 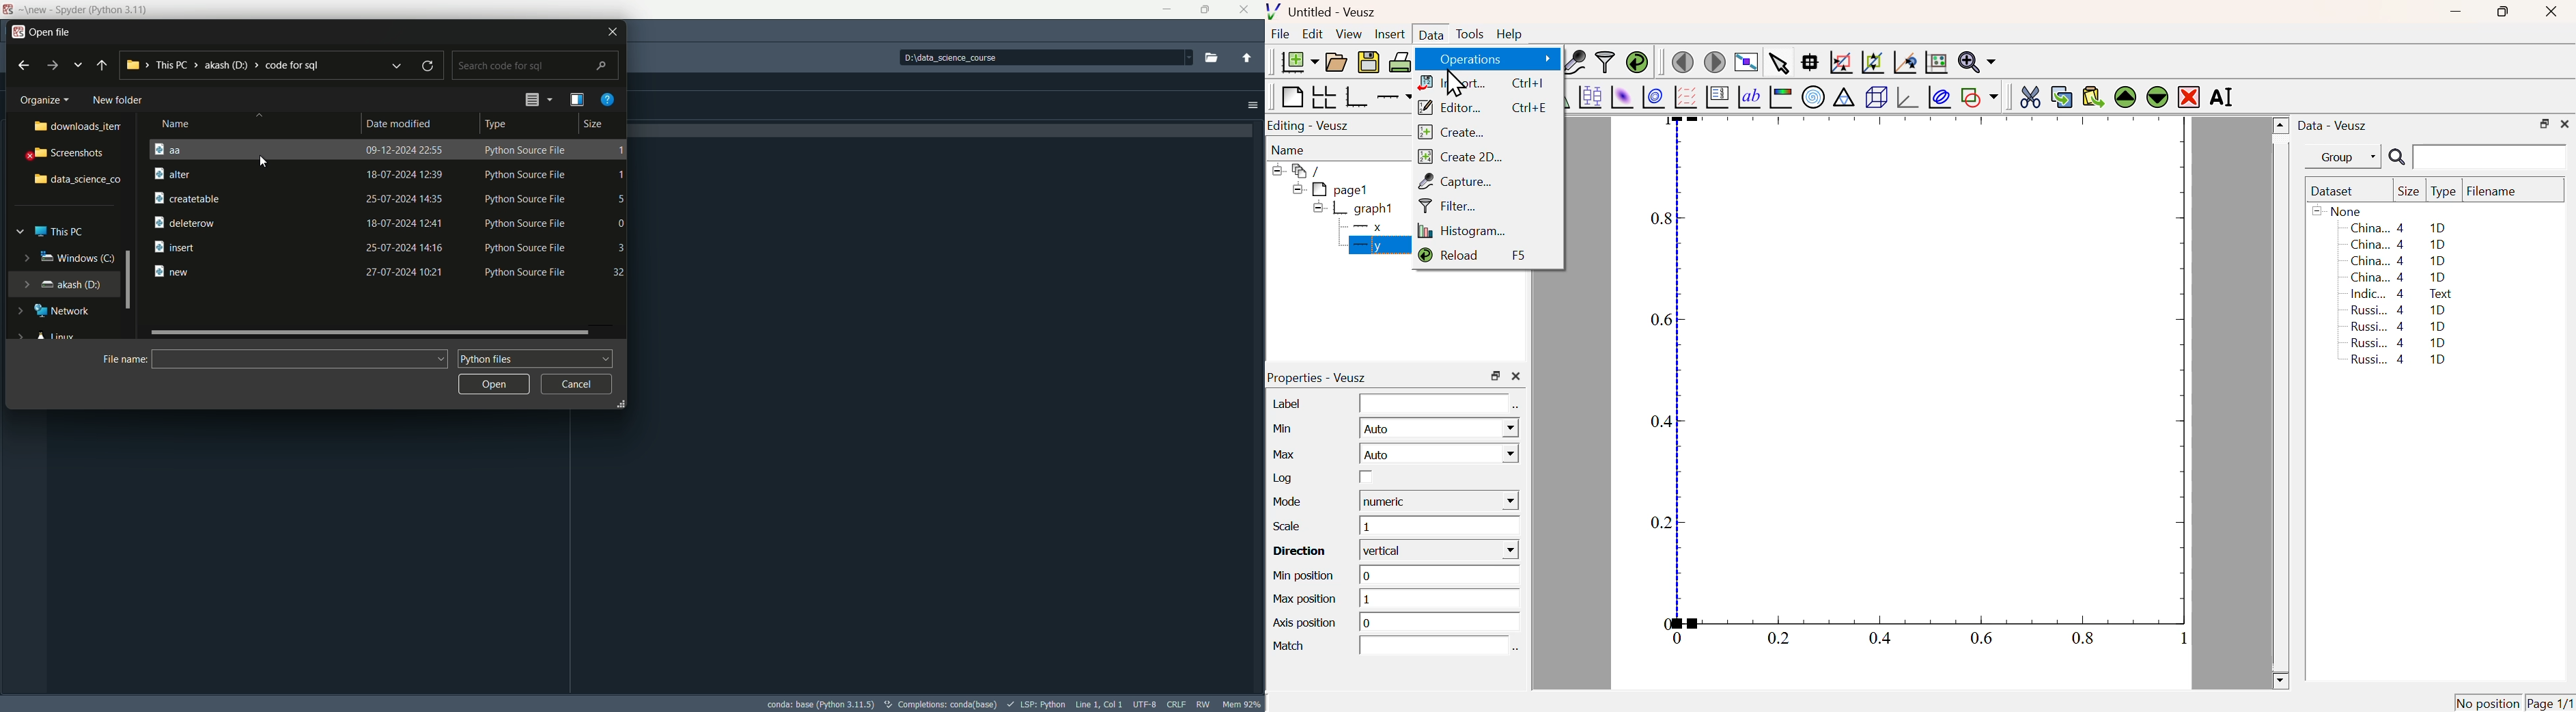 What do you see at coordinates (1348, 35) in the screenshot?
I see `View` at bounding box center [1348, 35].